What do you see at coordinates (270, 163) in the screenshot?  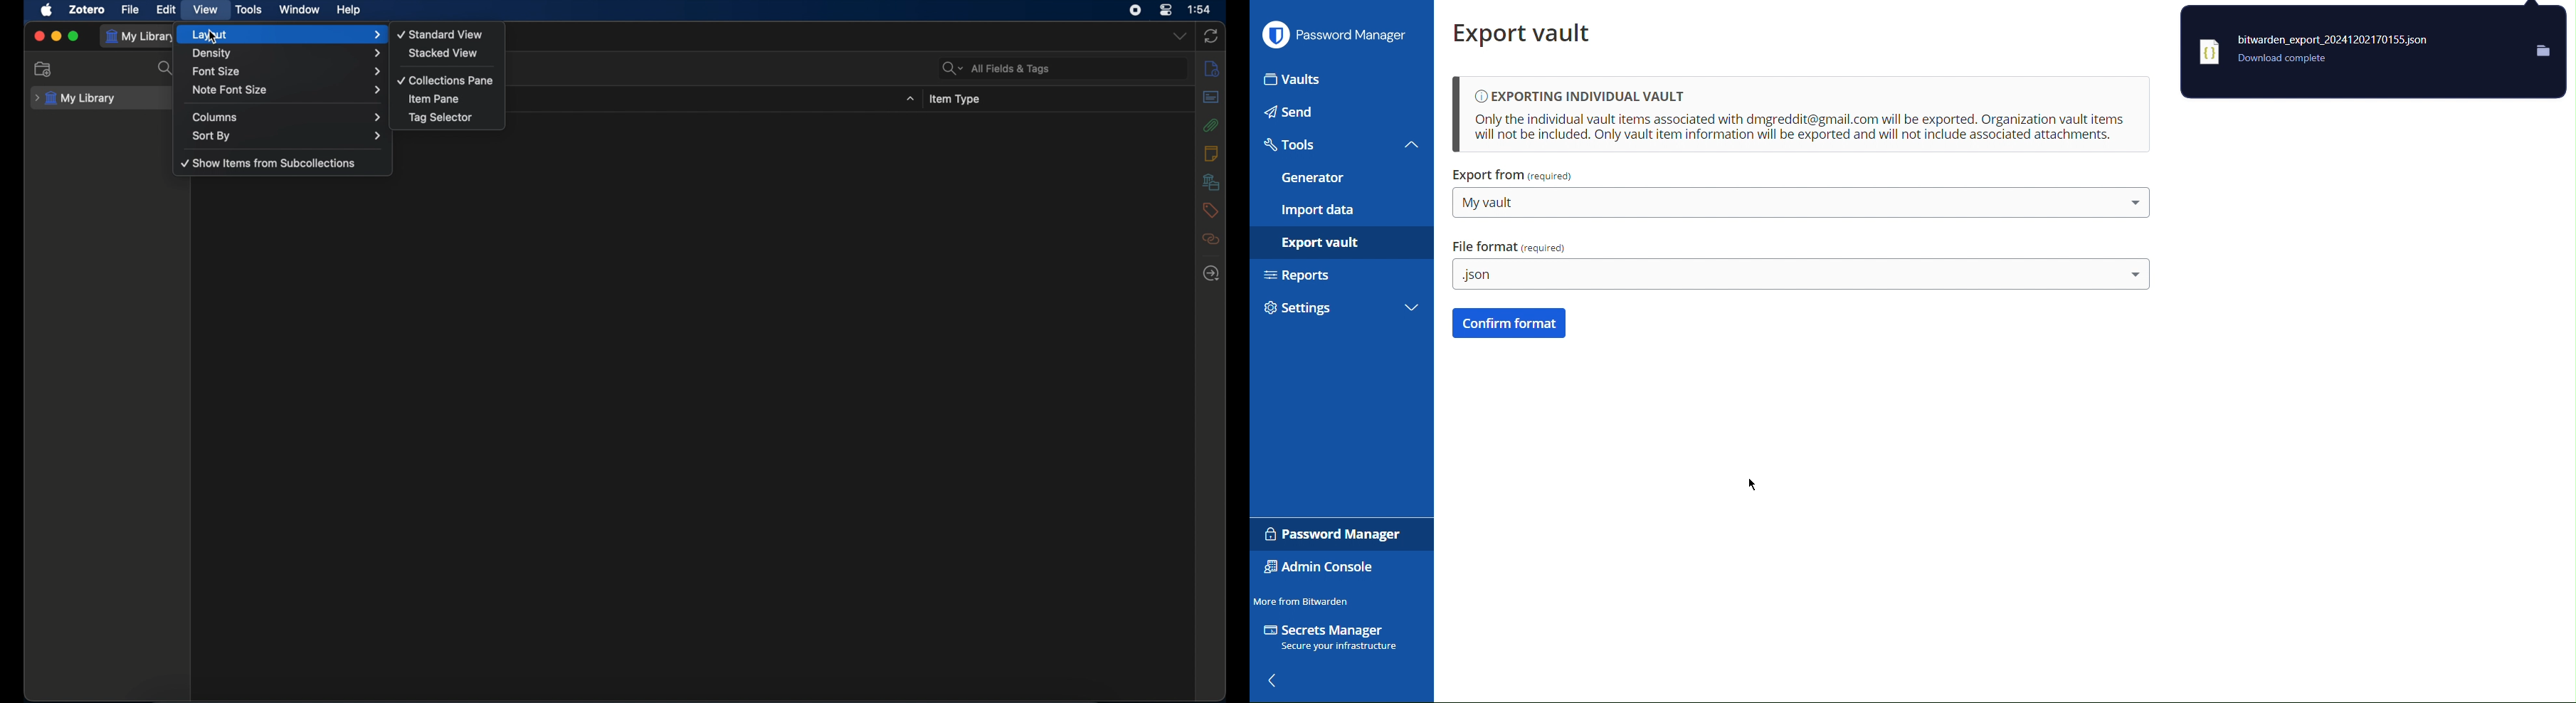 I see `show items from  subcollections` at bounding box center [270, 163].